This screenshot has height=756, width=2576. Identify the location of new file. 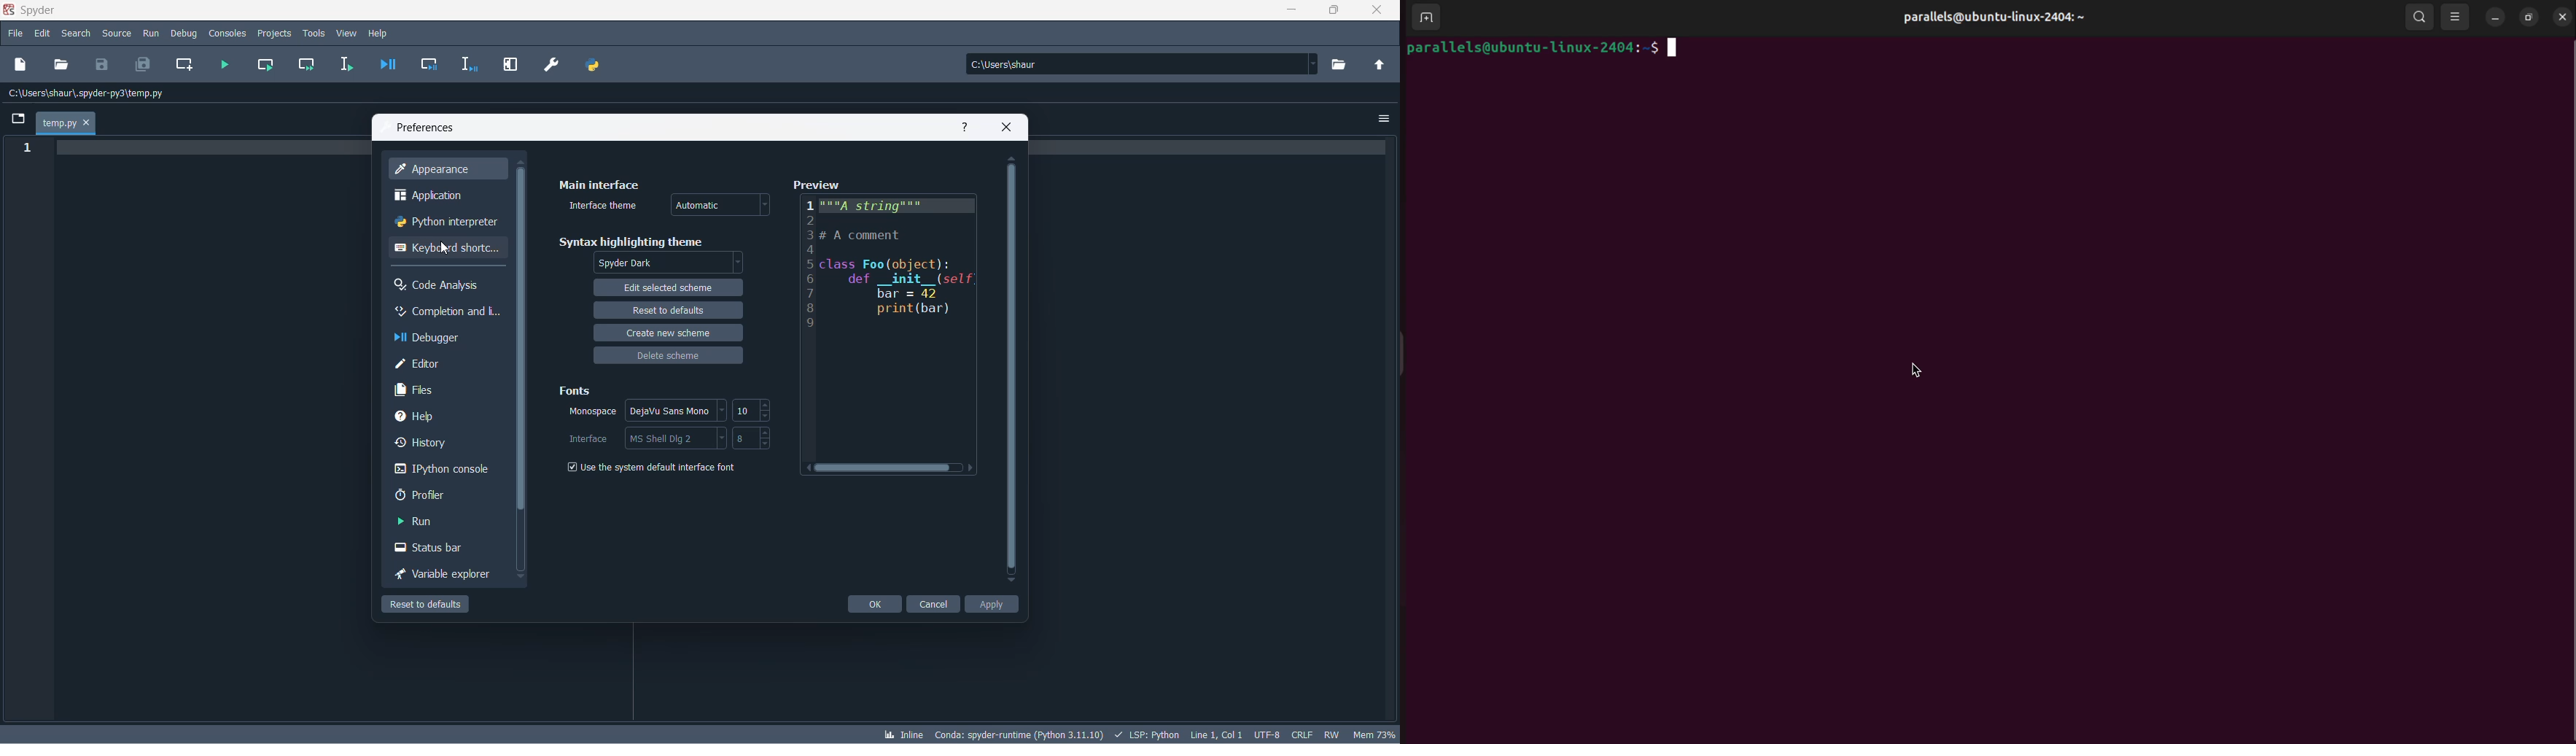
(20, 65).